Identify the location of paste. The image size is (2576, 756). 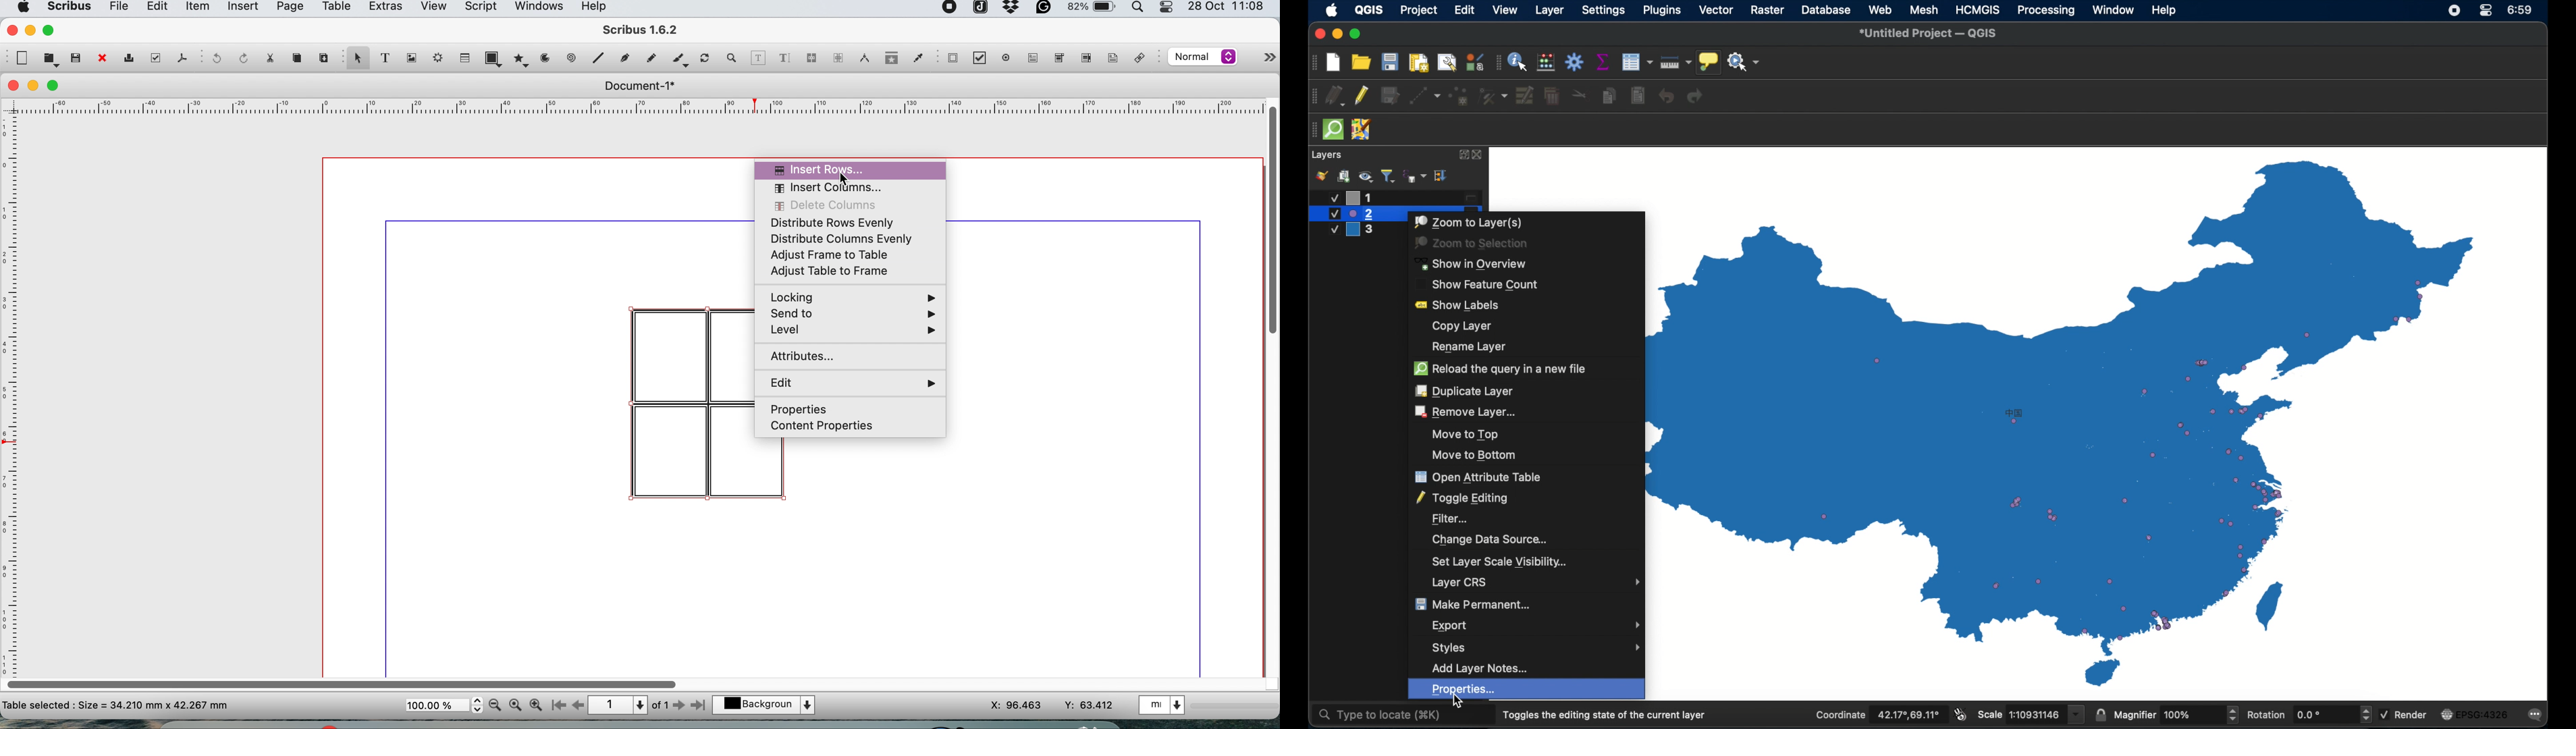
(322, 56).